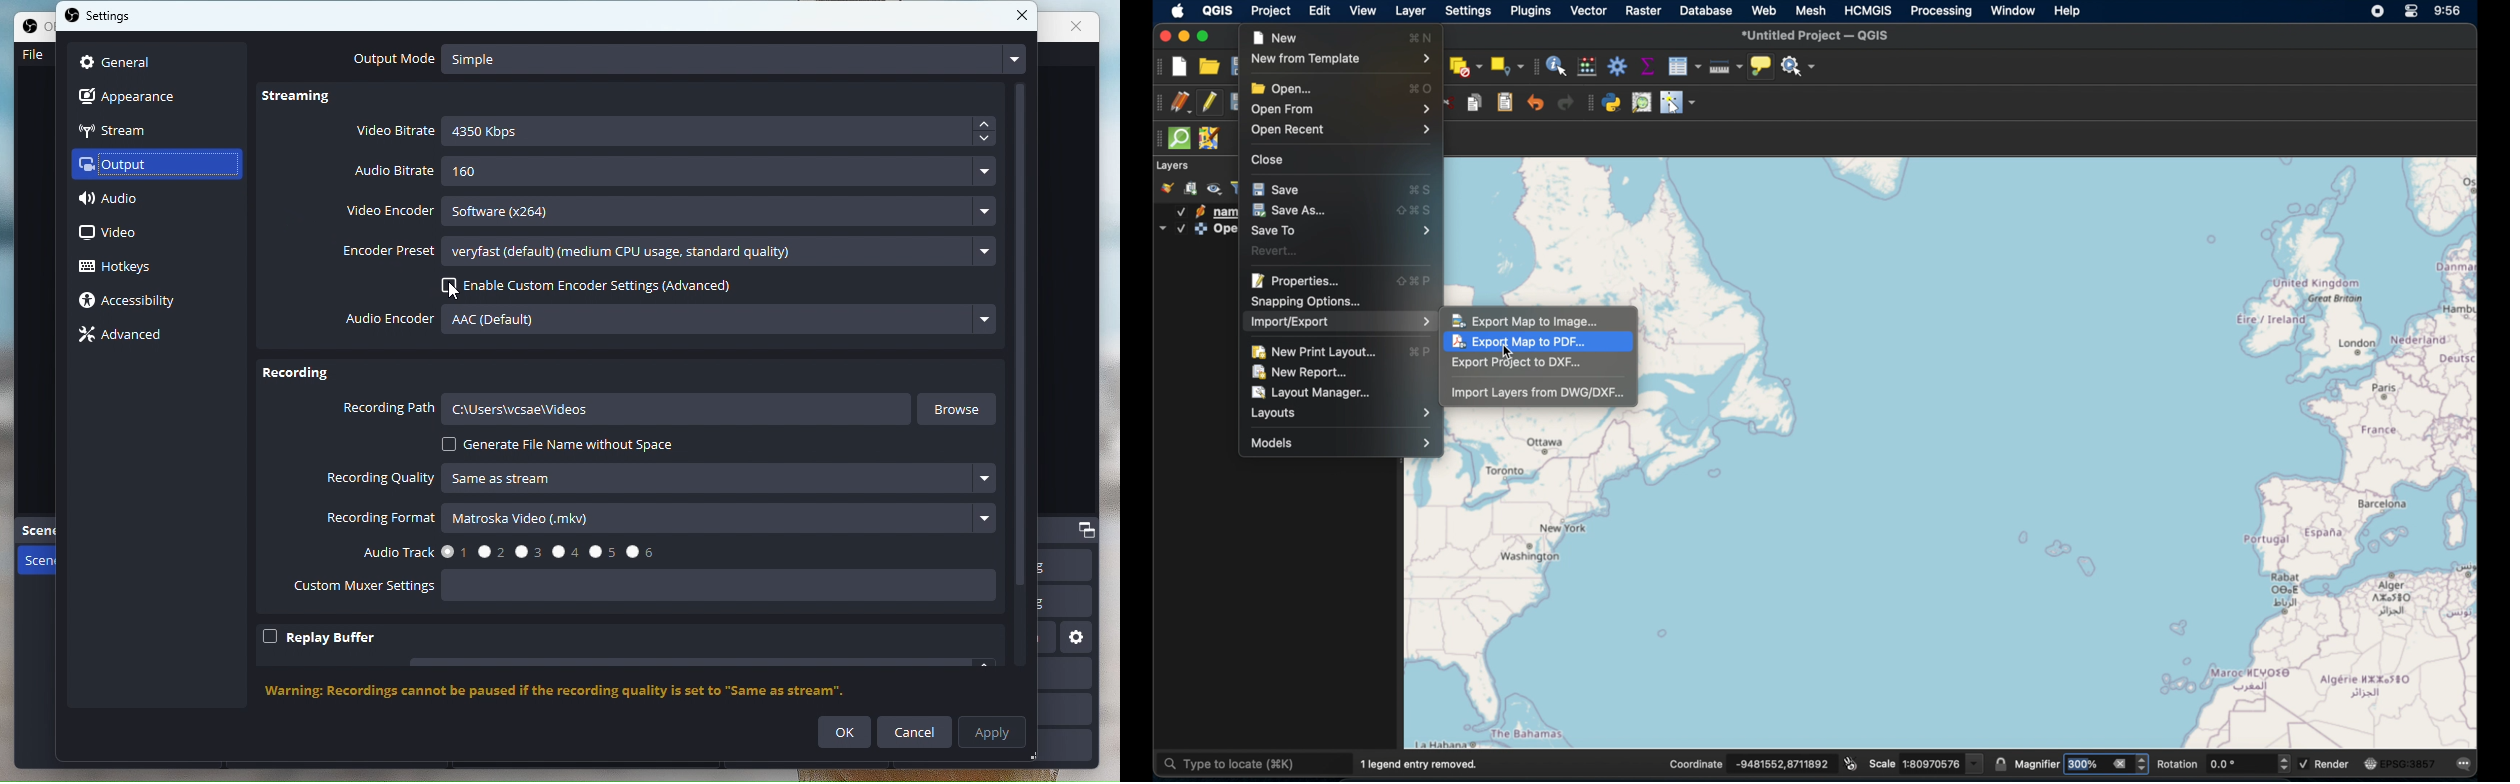 The image size is (2520, 784). Describe the element at coordinates (122, 269) in the screenshot. I see `Hotkeys` at that location.